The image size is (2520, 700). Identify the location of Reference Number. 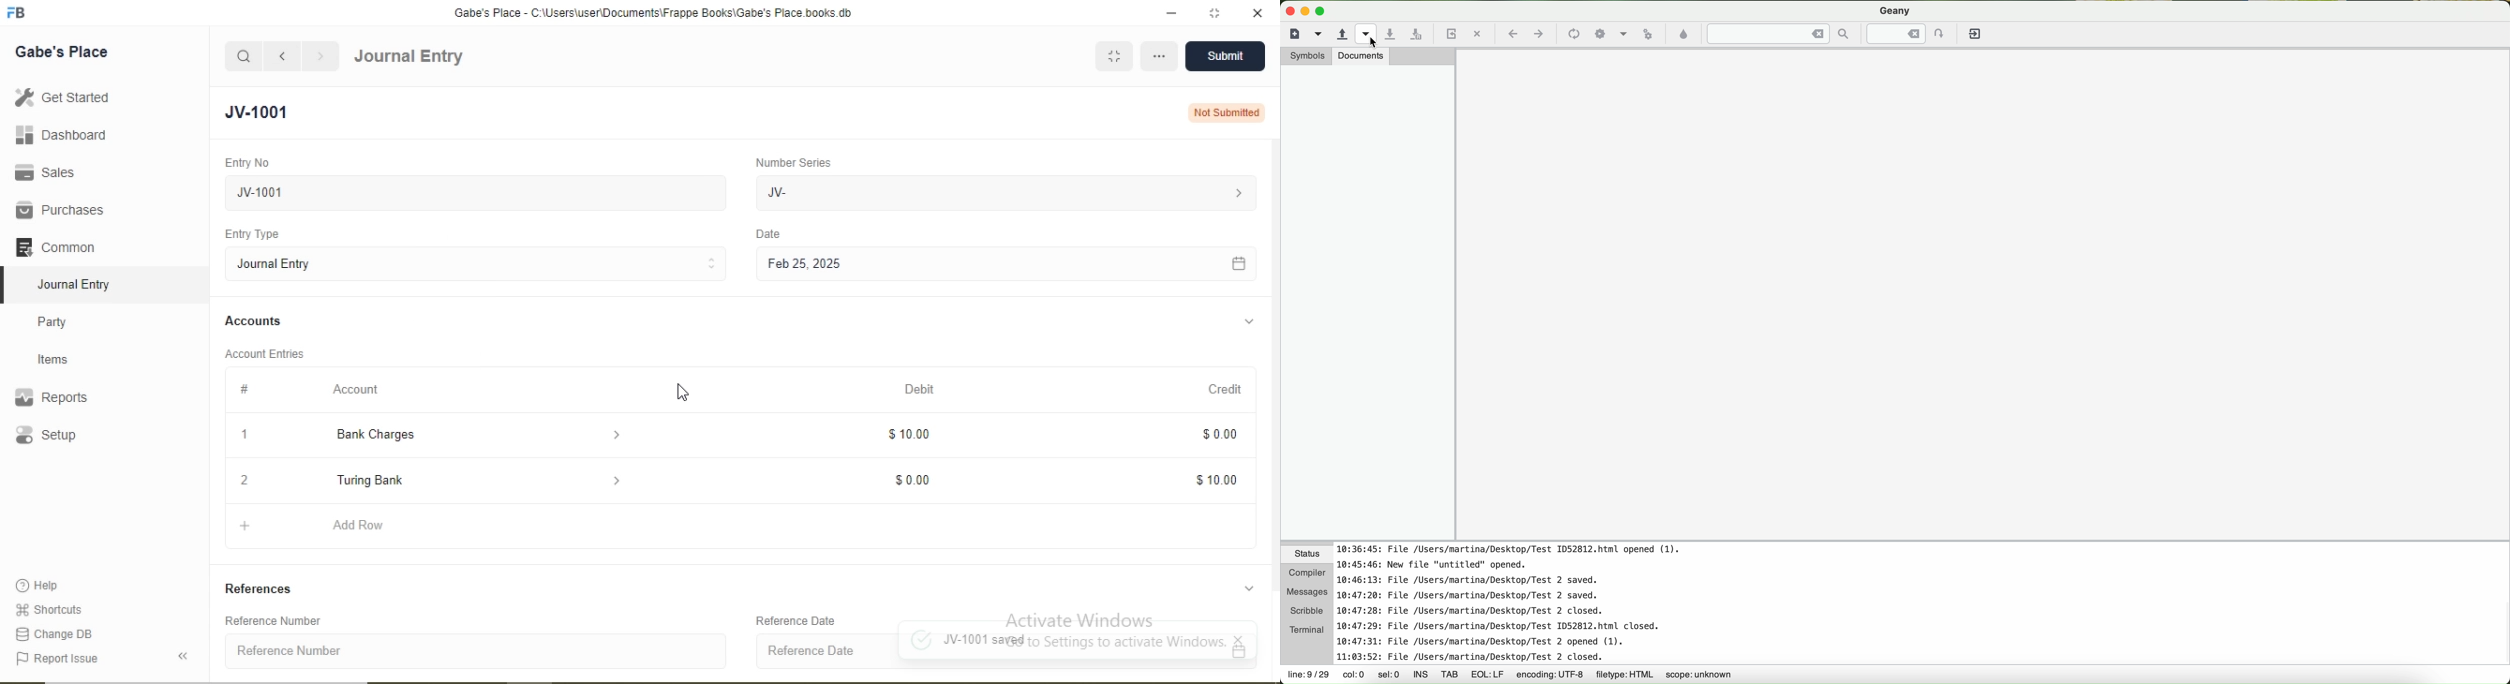
(478, 651).